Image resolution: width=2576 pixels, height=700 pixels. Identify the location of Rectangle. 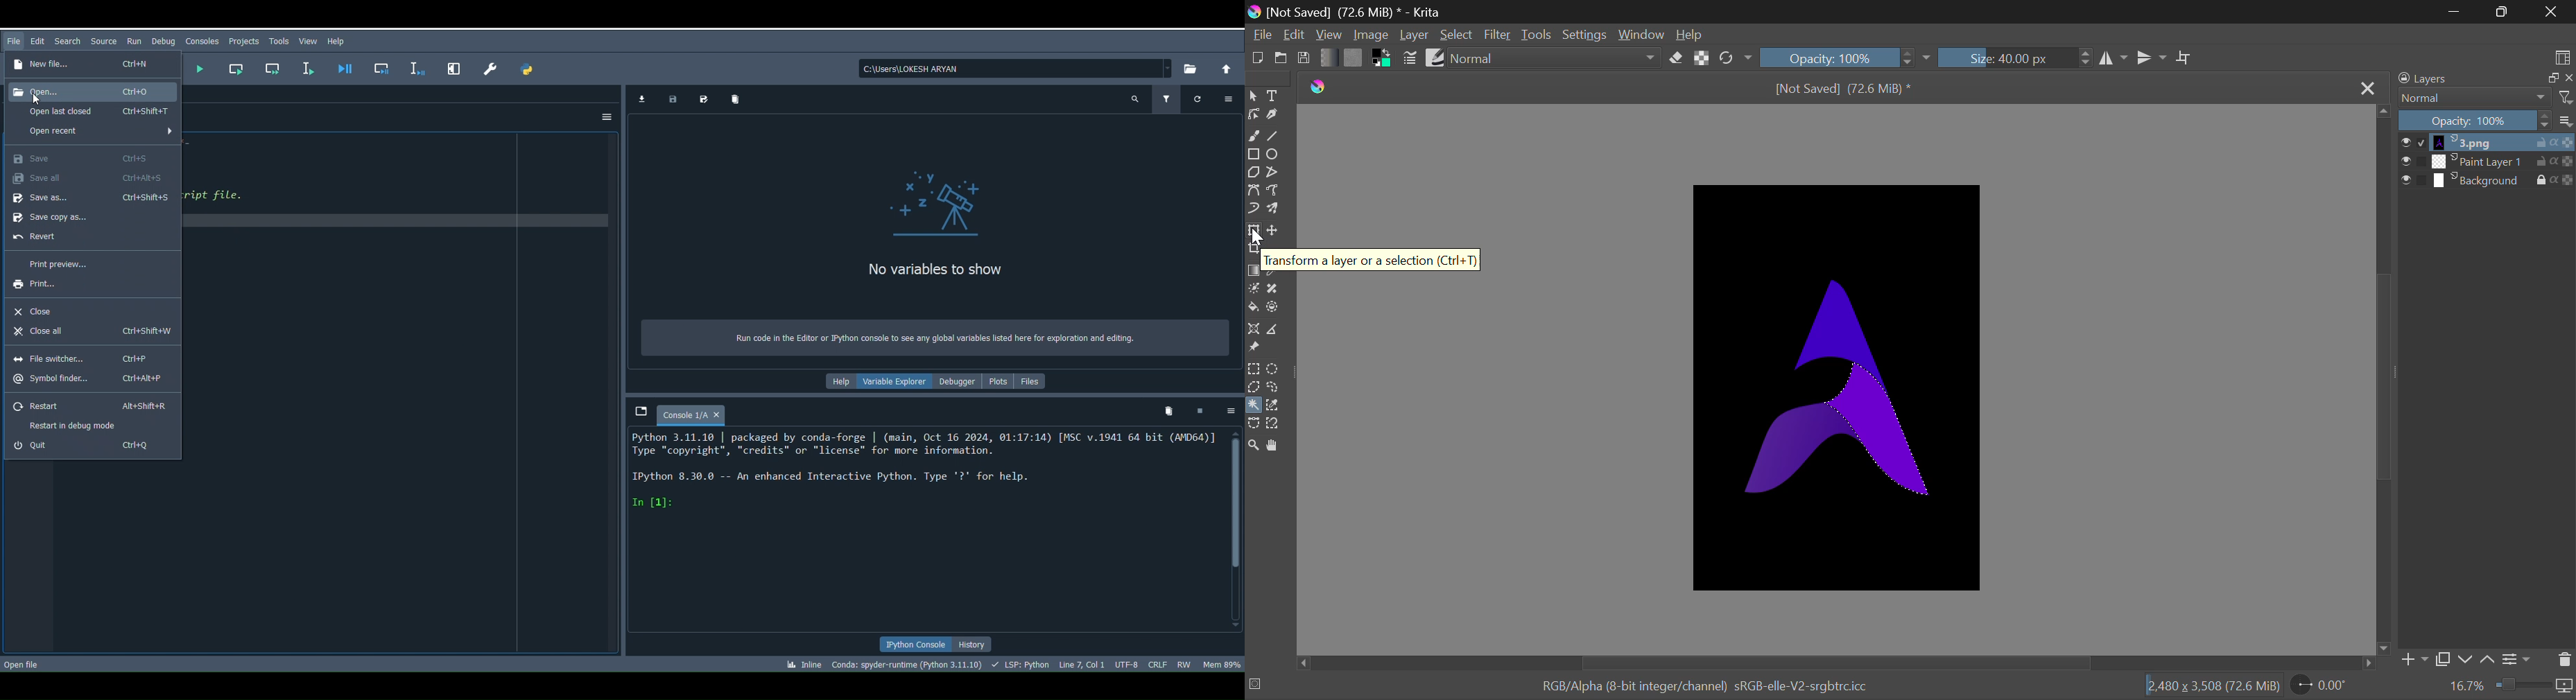
(1256, 154).